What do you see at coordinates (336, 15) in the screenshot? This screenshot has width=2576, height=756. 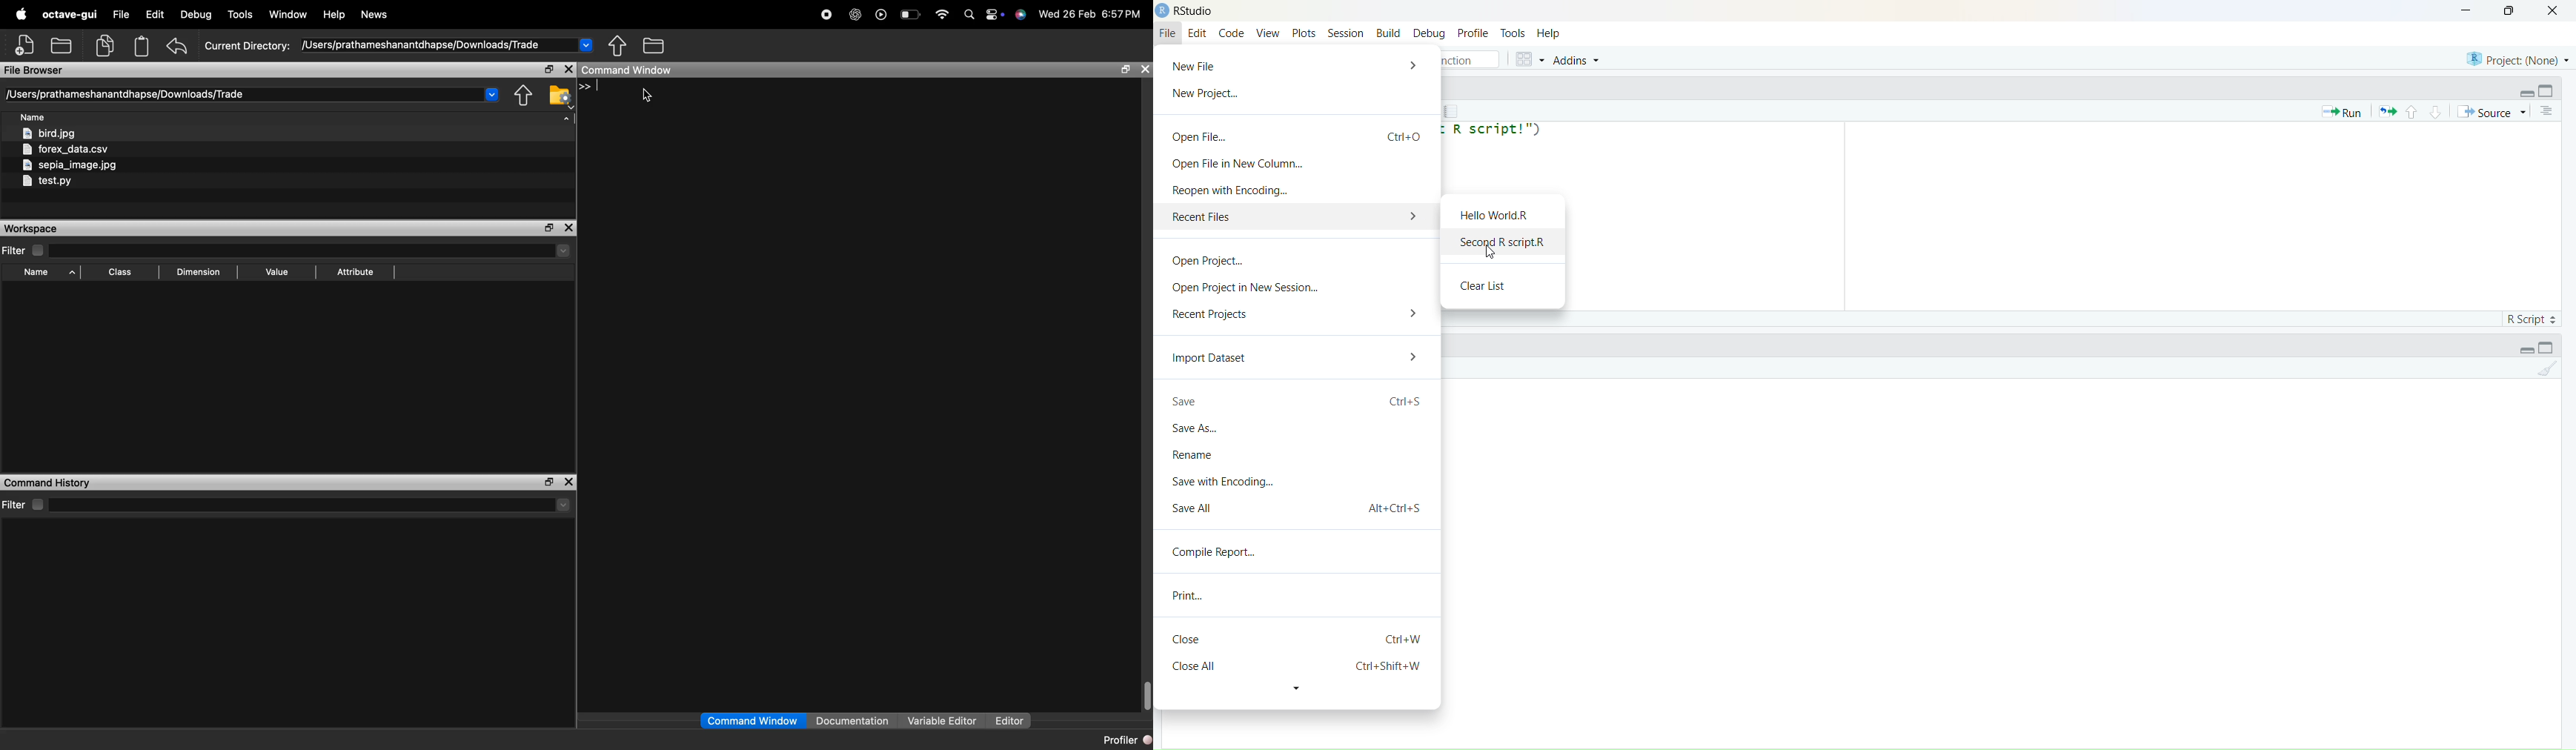 I see `help` at bounding box center [336, 15].